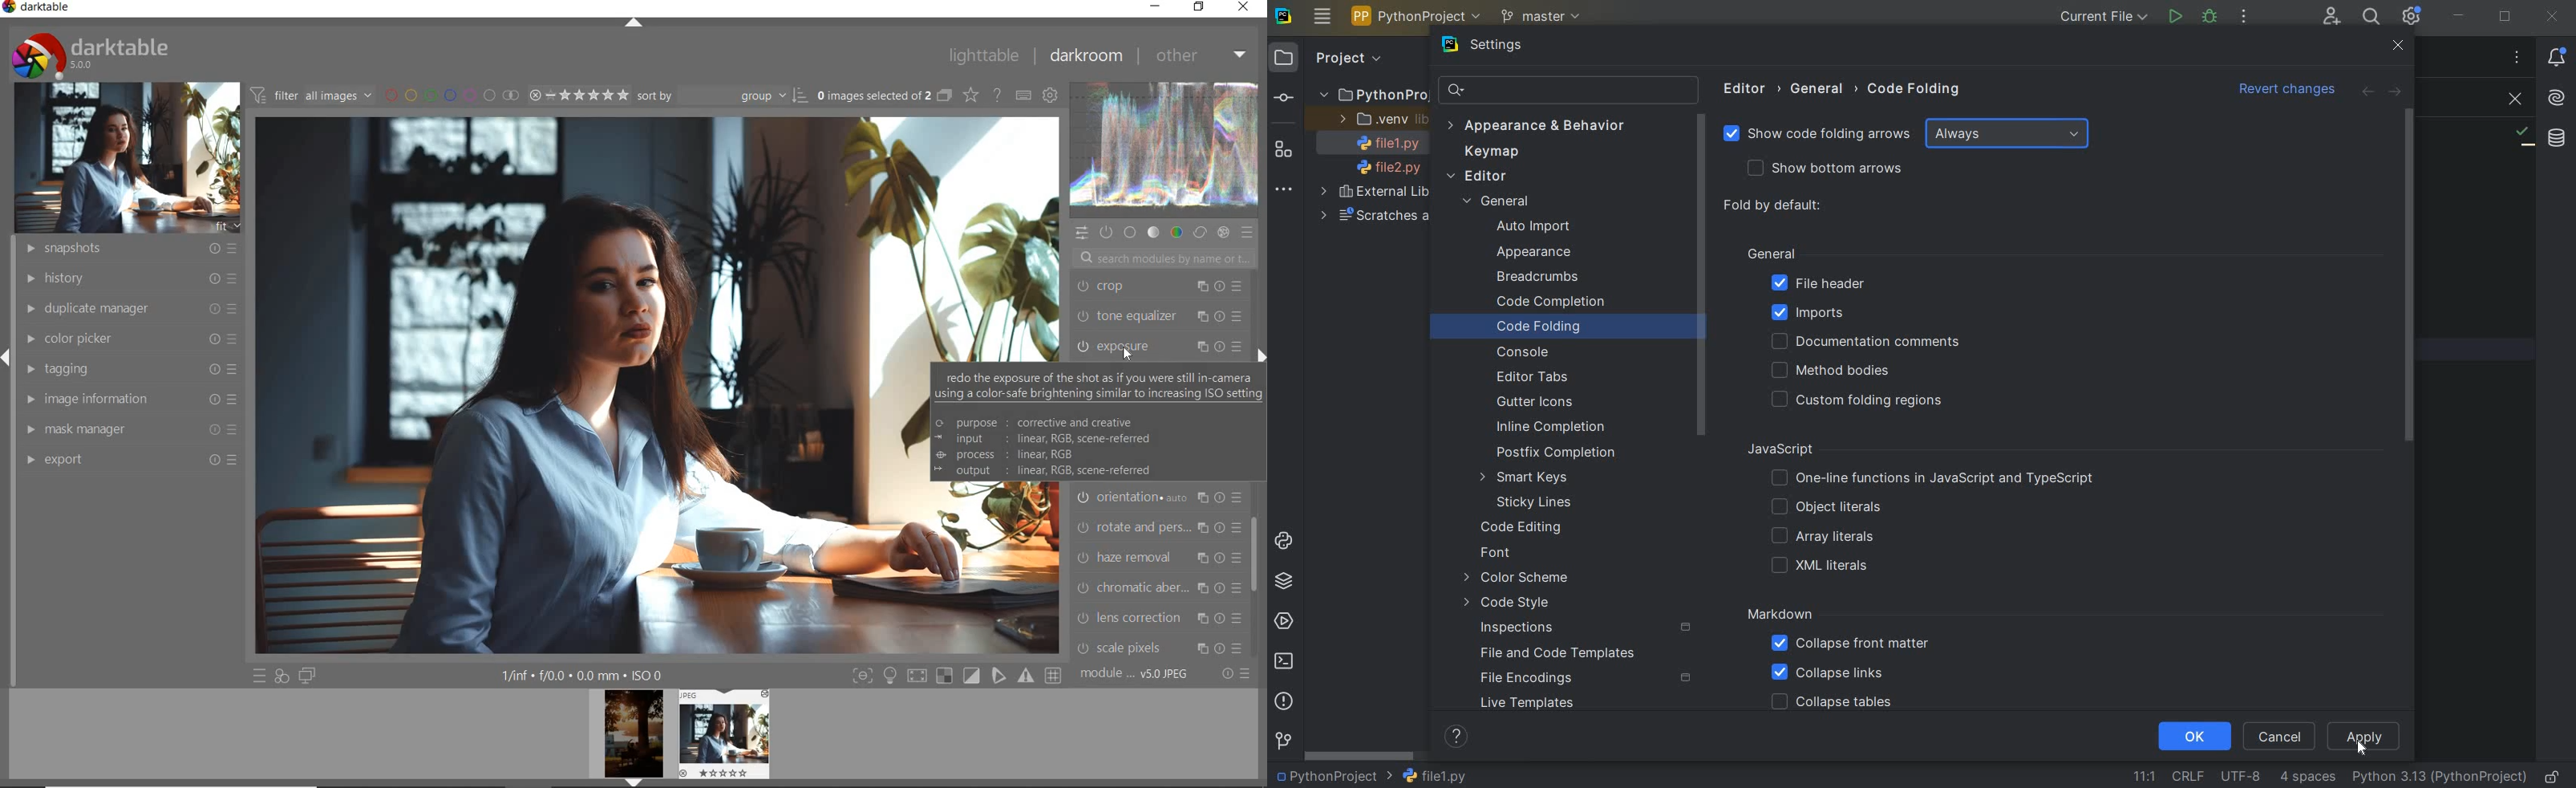 This screenshot has height=812, width=2576. What do you see at coordinates (1585, 678) in the screenshot?
I see `FILE ENCODINGS` at bounding box center [1585, 678].